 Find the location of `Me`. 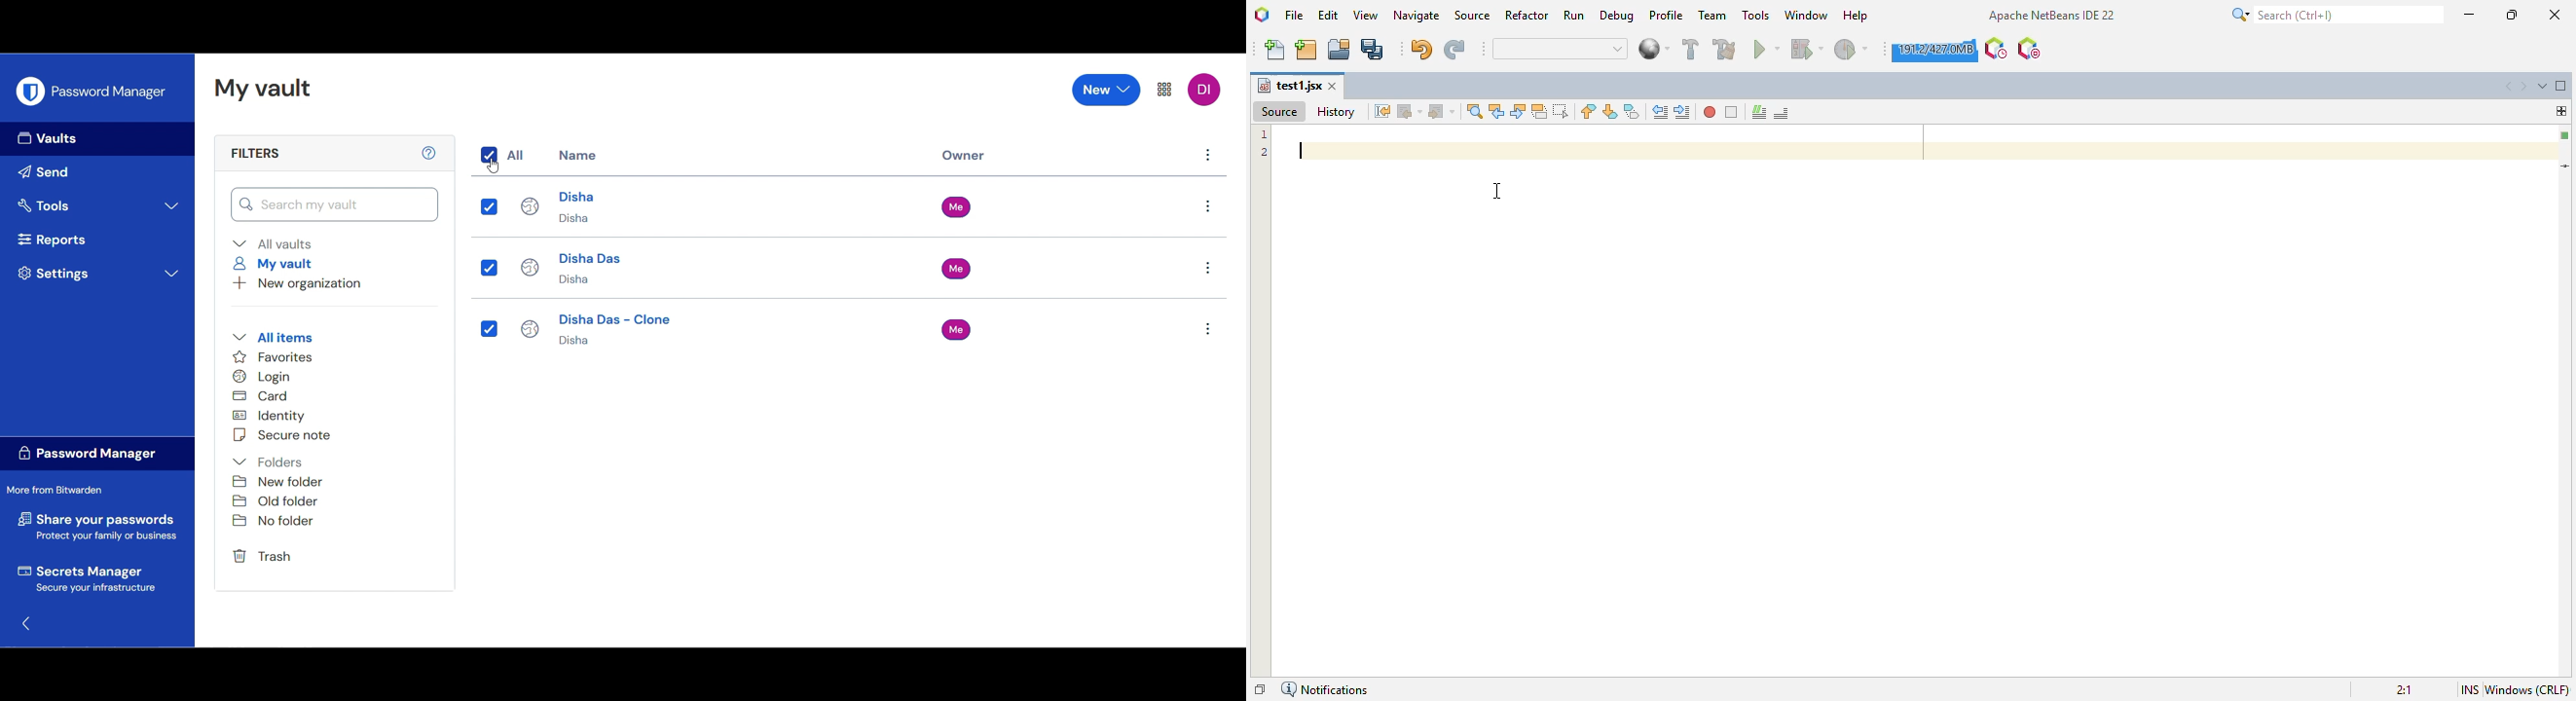

Me is located at coordinates (959, 206).